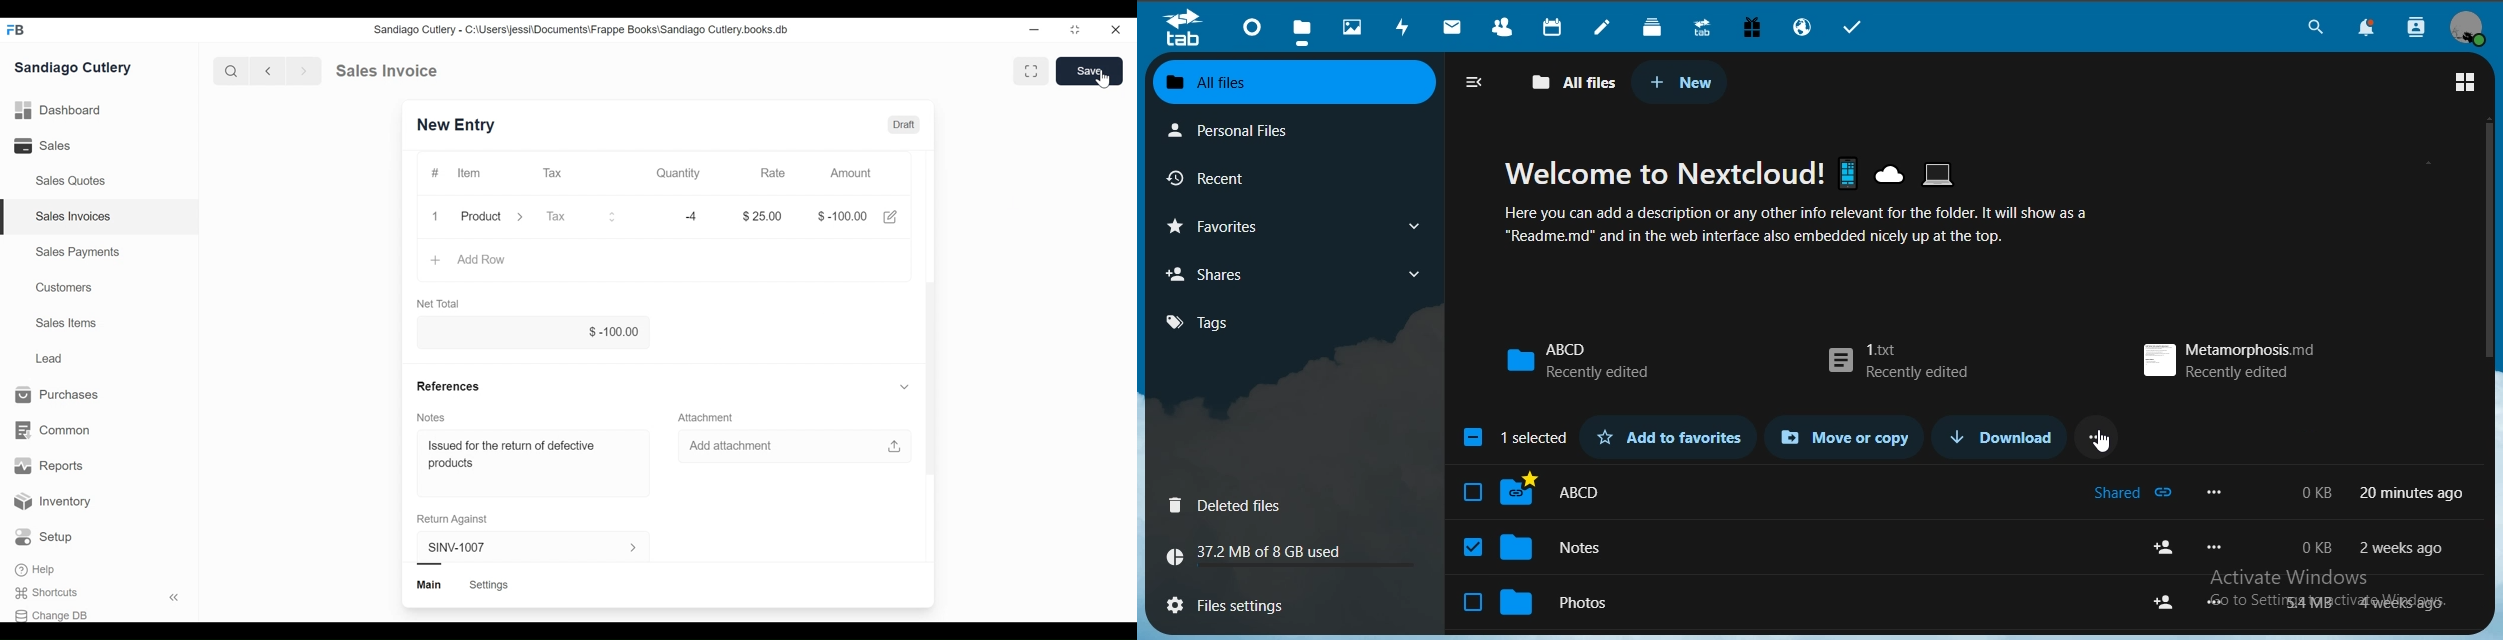  Describe the element at coordinates (175, 597) in the screenshot. I see `Hide sidebar` at that location.